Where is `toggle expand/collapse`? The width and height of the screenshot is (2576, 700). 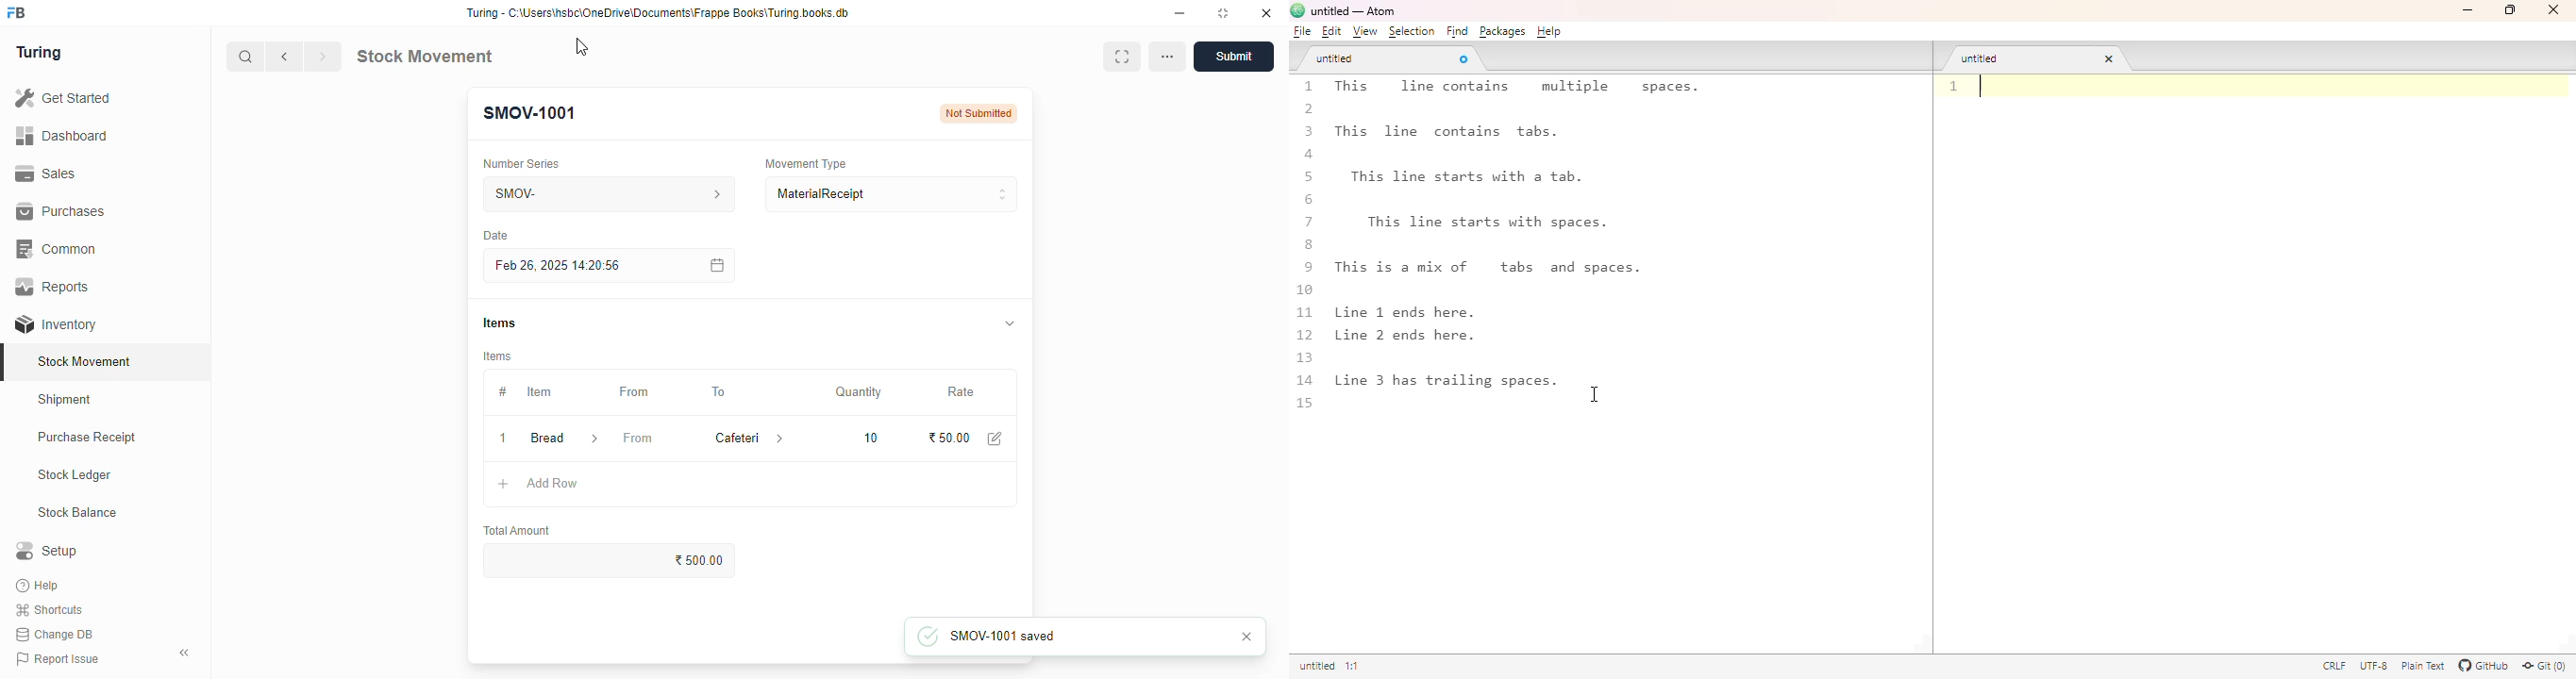 toggle expand/collapse is located at coordinates (1011, 323).